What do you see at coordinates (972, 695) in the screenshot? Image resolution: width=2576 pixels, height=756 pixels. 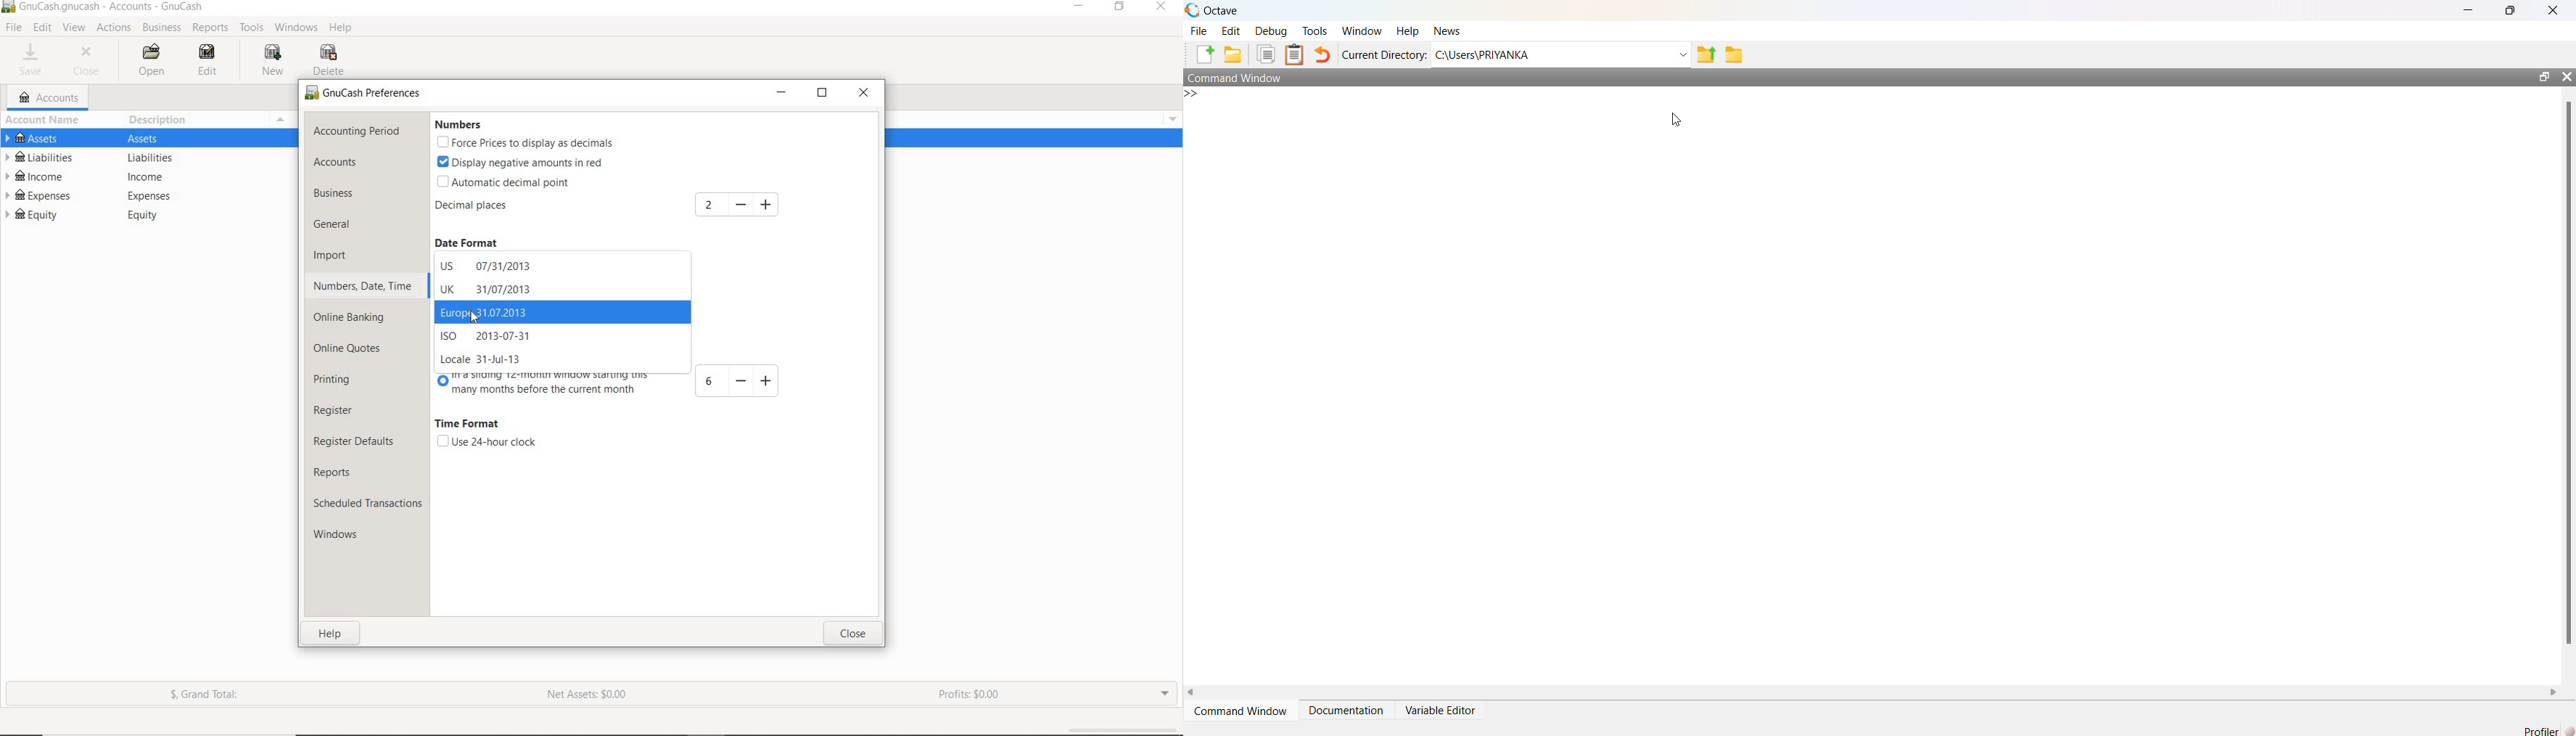 I see `PROFIT` at bounding box center [972, 695].